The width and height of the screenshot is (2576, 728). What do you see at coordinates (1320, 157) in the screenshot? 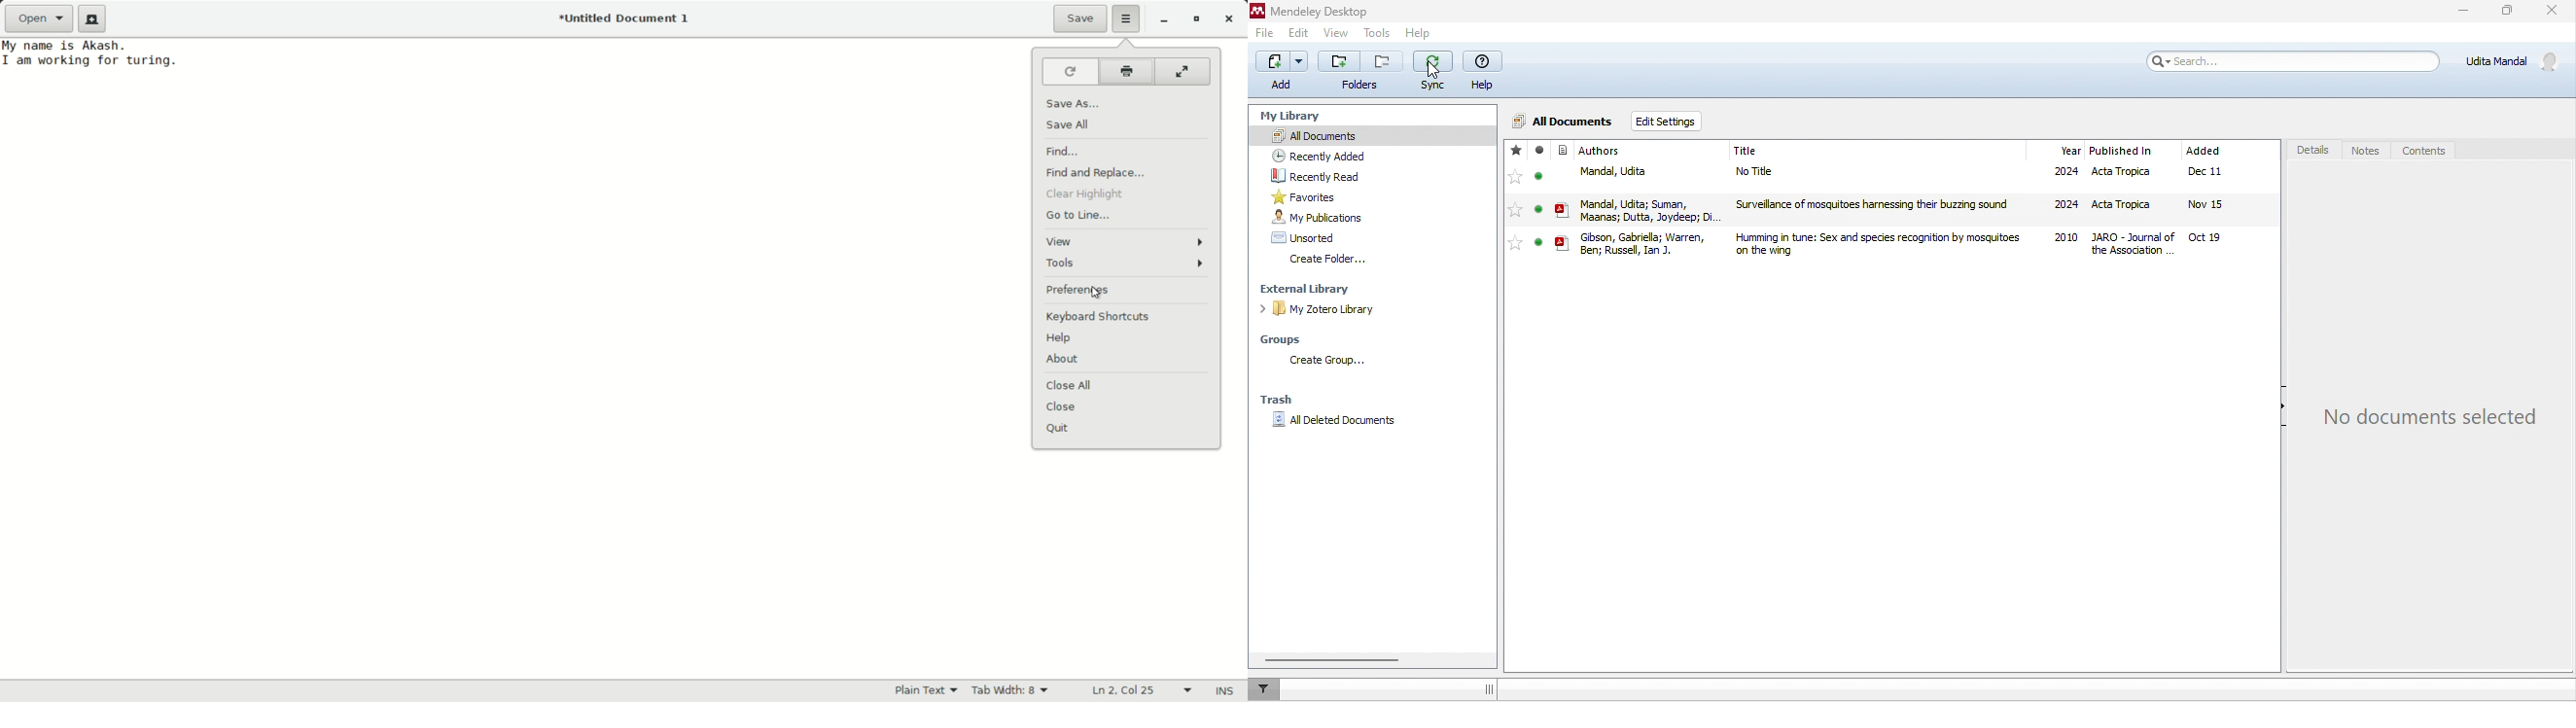
I see `recently added` at bounding box center [1320, 157].